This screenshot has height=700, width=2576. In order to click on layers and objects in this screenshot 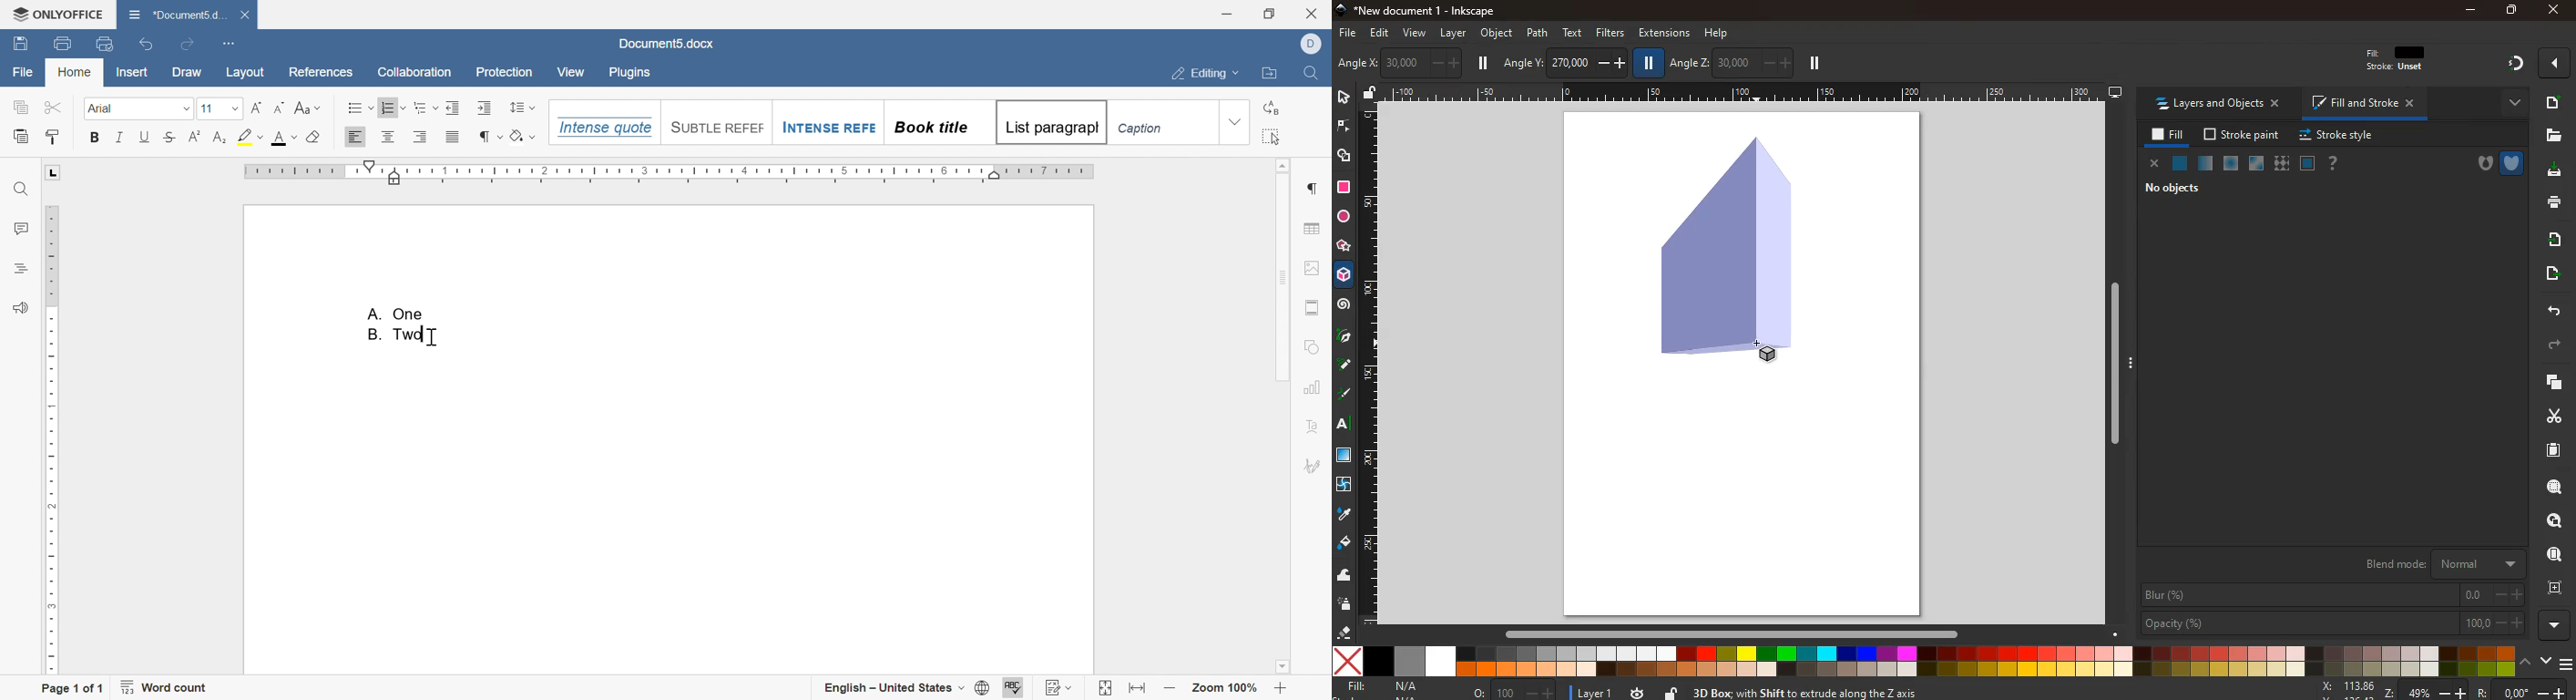, I will do `click(2223, 105)`.